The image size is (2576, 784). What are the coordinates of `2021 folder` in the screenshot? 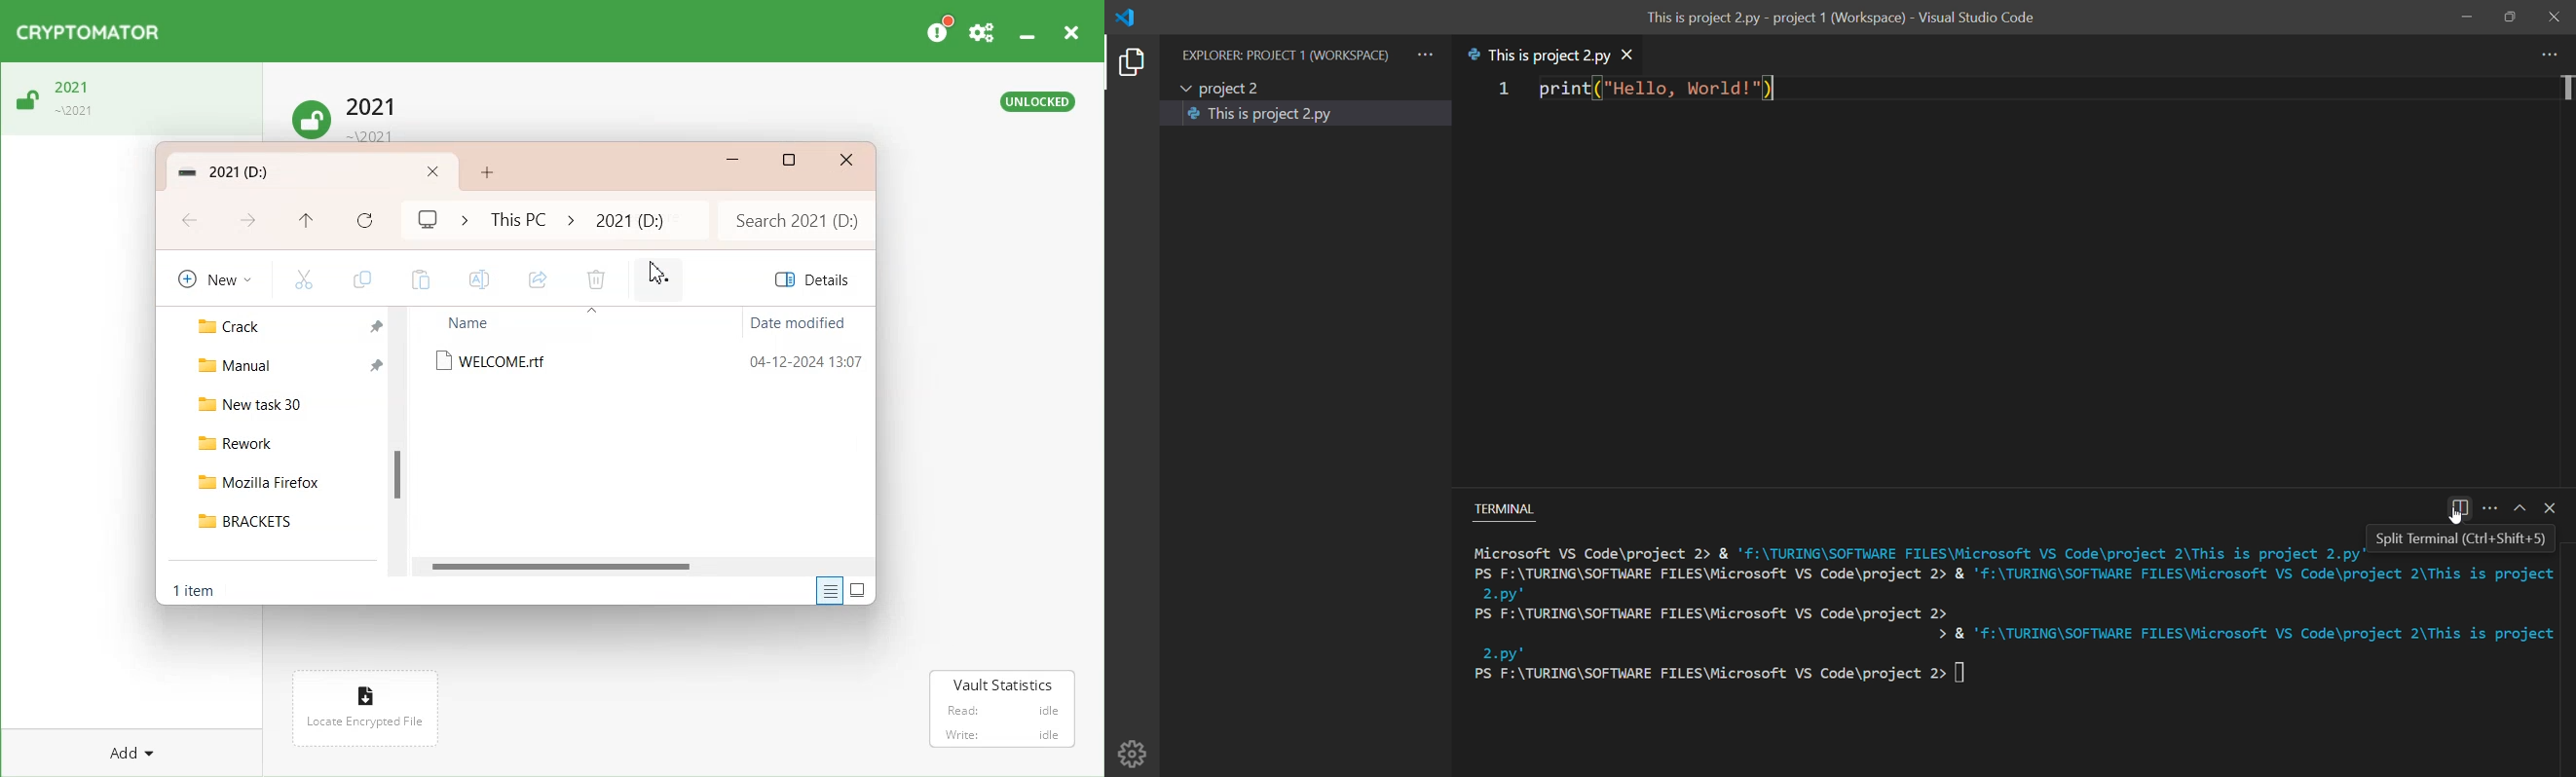 It's located at (628, 220).